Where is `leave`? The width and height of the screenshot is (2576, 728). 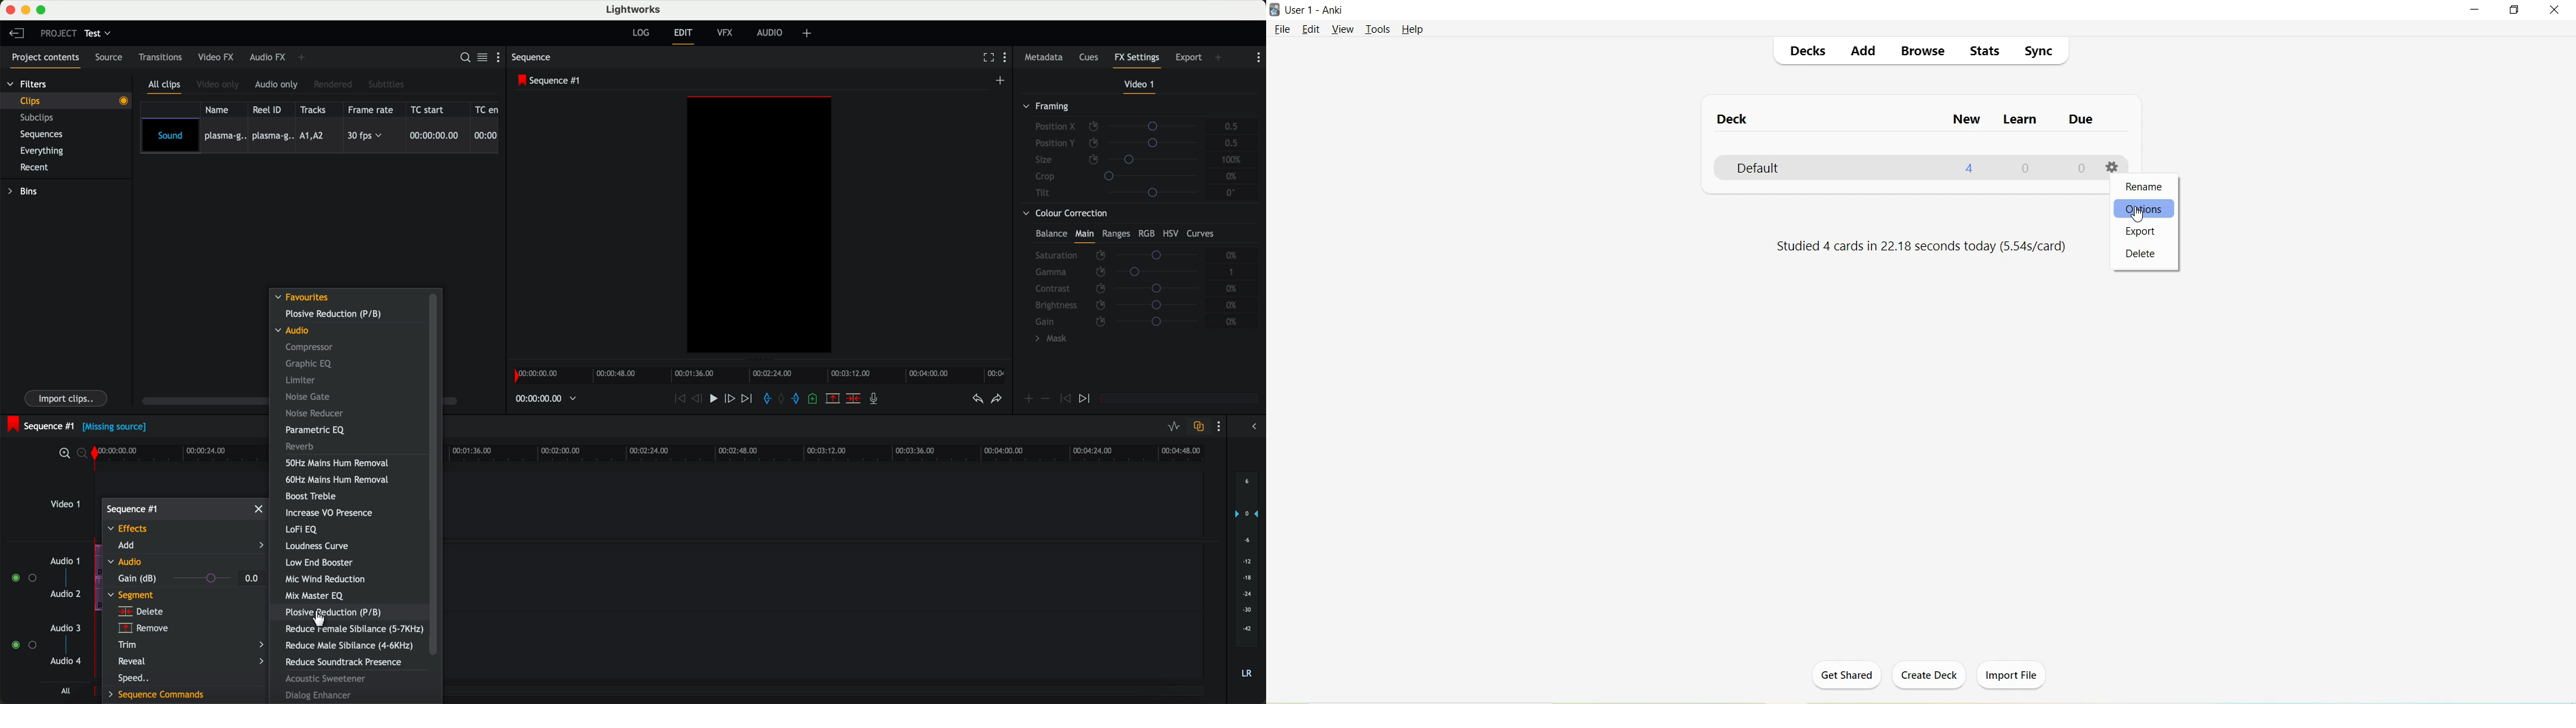
leave is located at coordinates (18, 35).